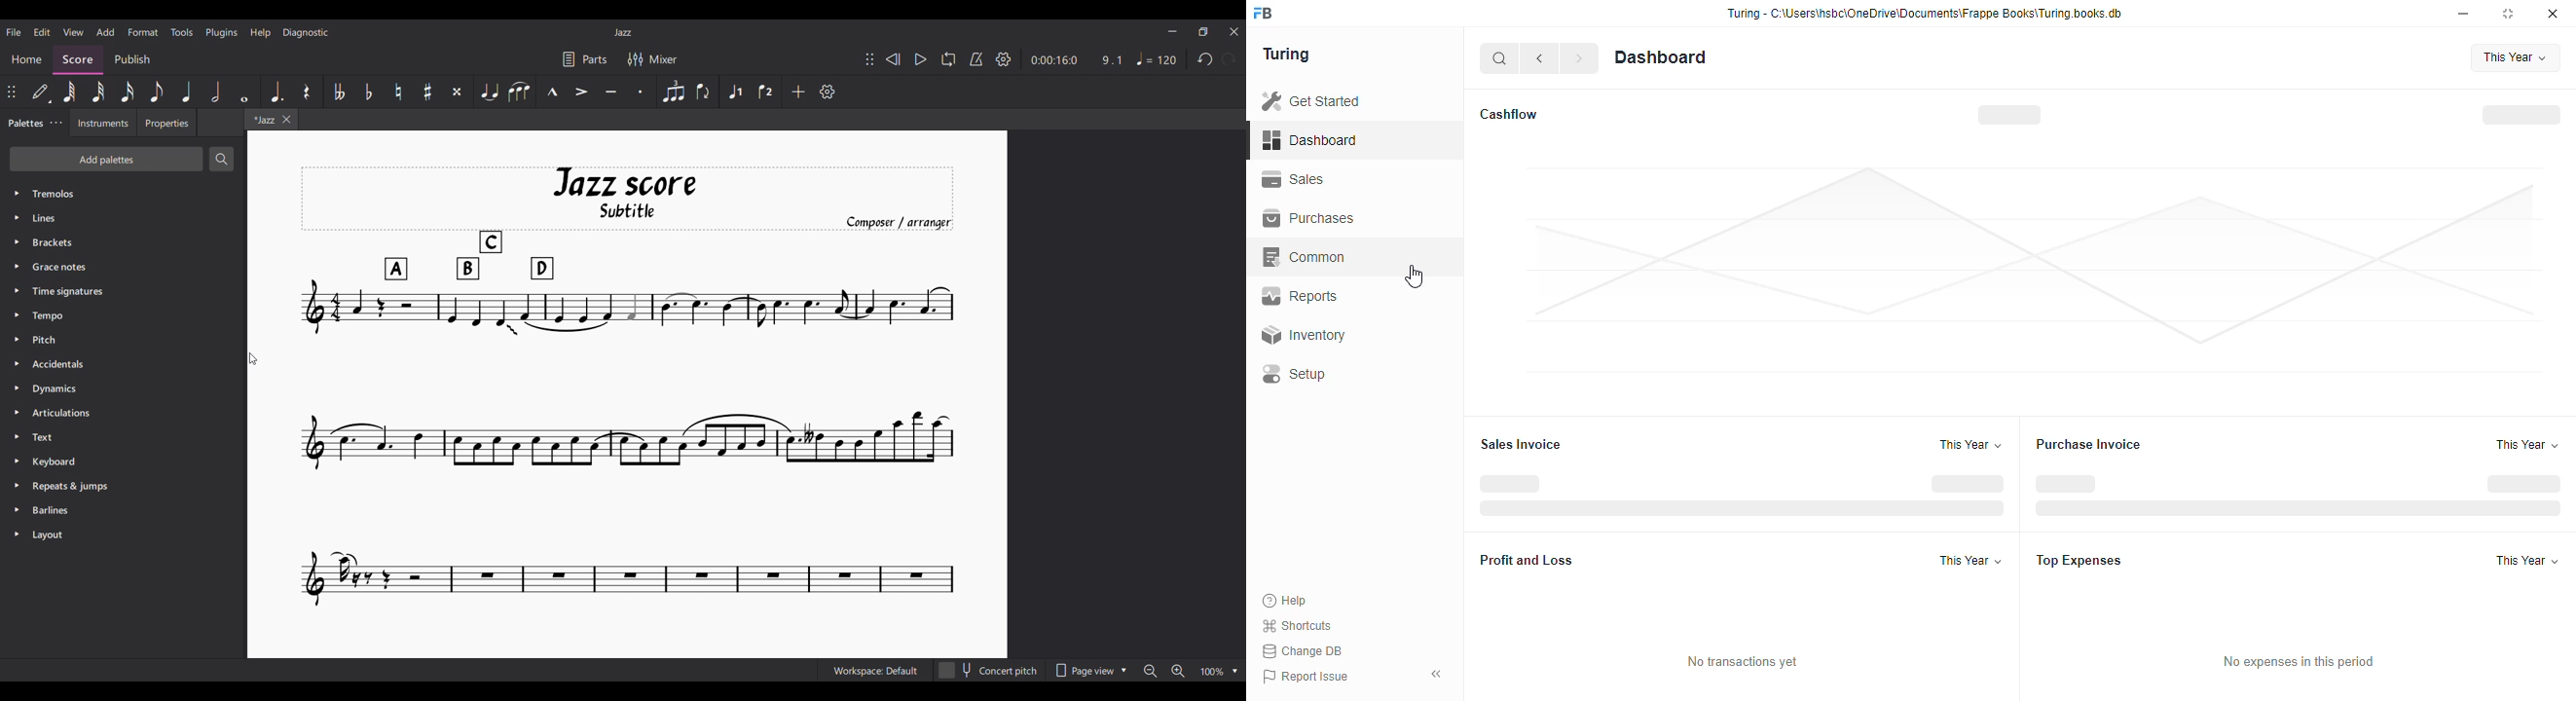 This screenshot has height=728, width=2576. Describe the element at coordinates (2553, 14) in the screenshot. I see `close` at that location.